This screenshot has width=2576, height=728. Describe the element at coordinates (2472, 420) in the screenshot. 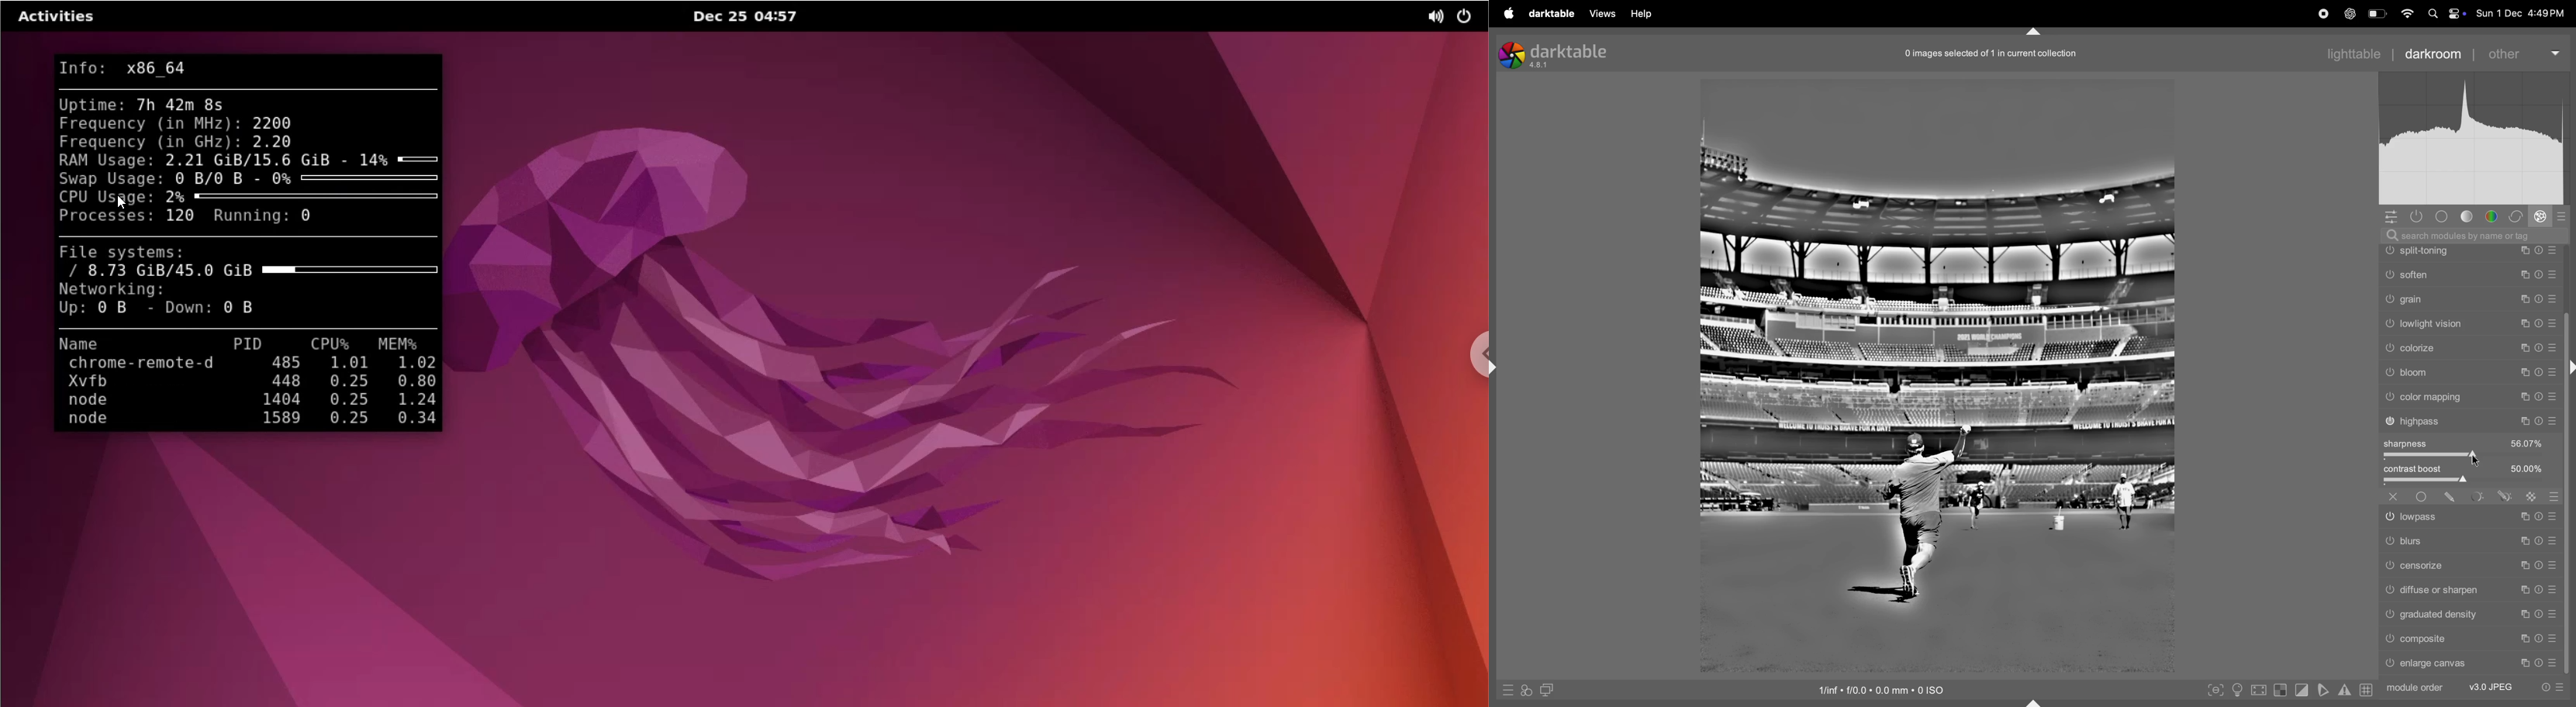

I see `colorize` at that location.